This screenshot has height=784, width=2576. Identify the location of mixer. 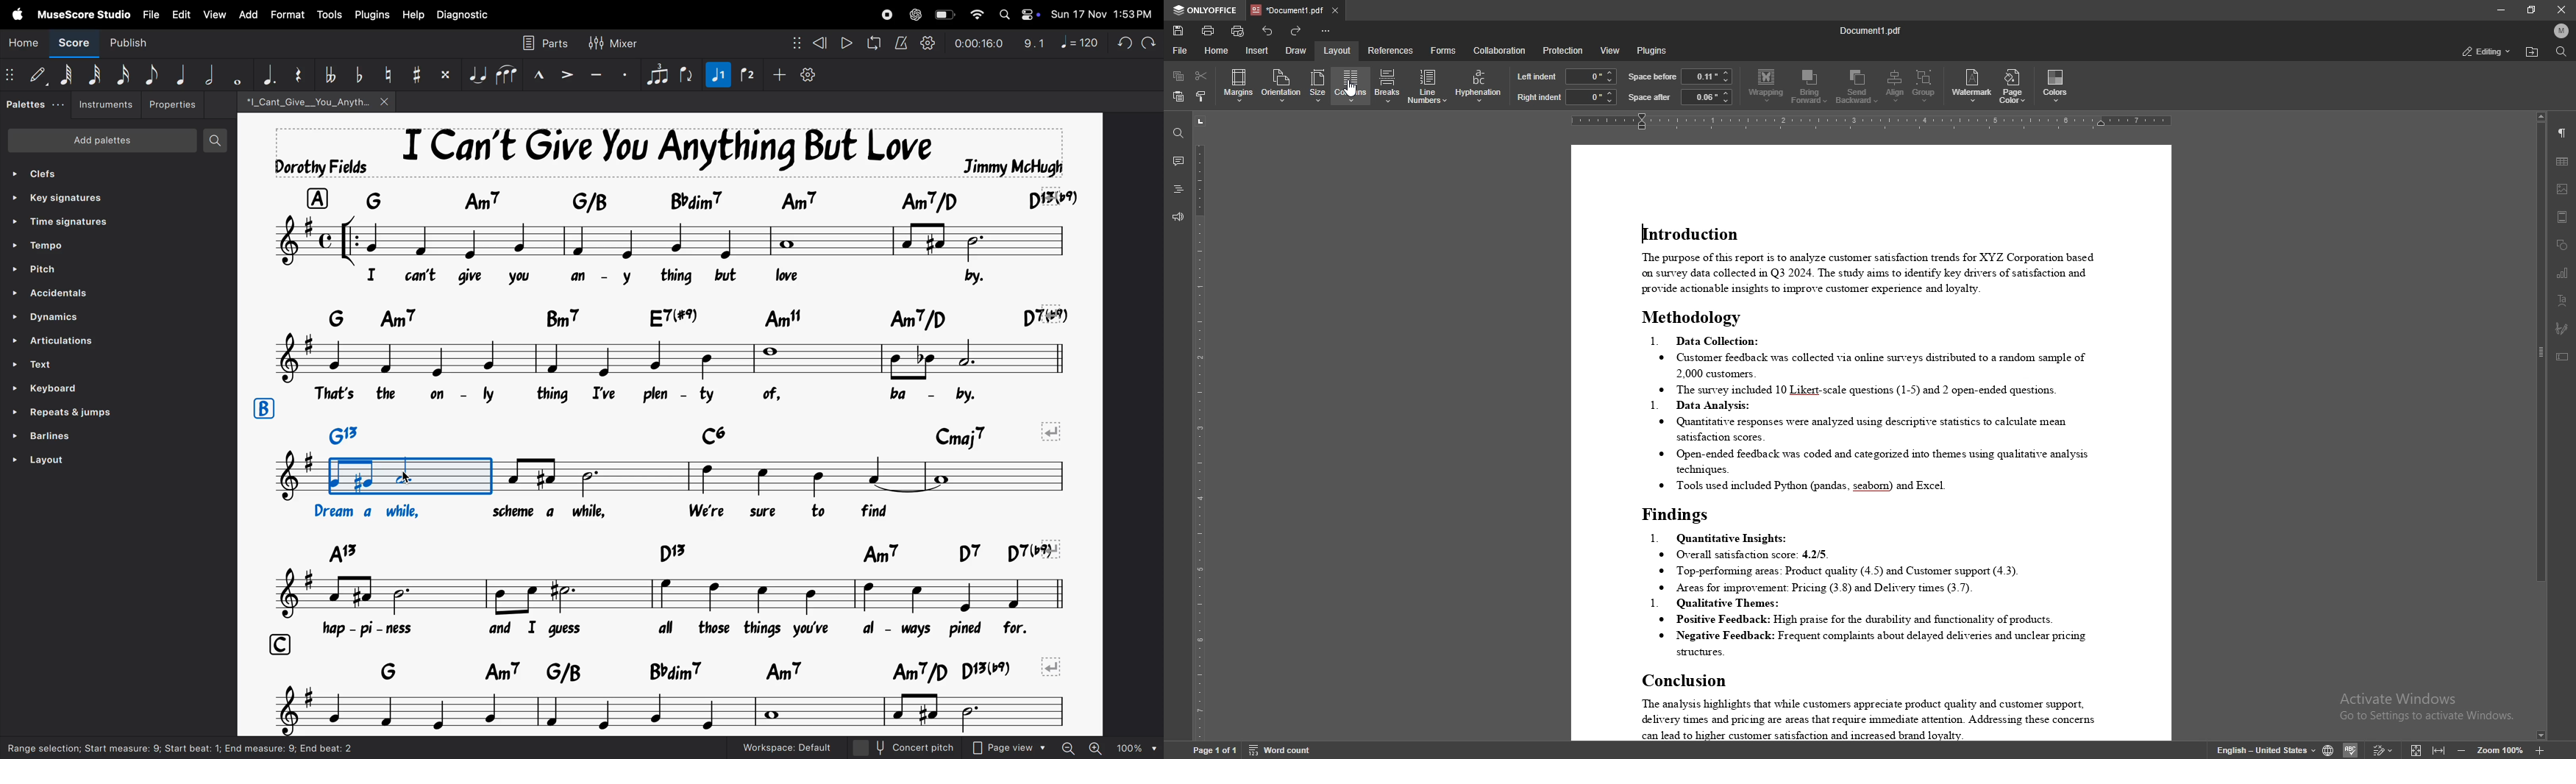
(618, 42).